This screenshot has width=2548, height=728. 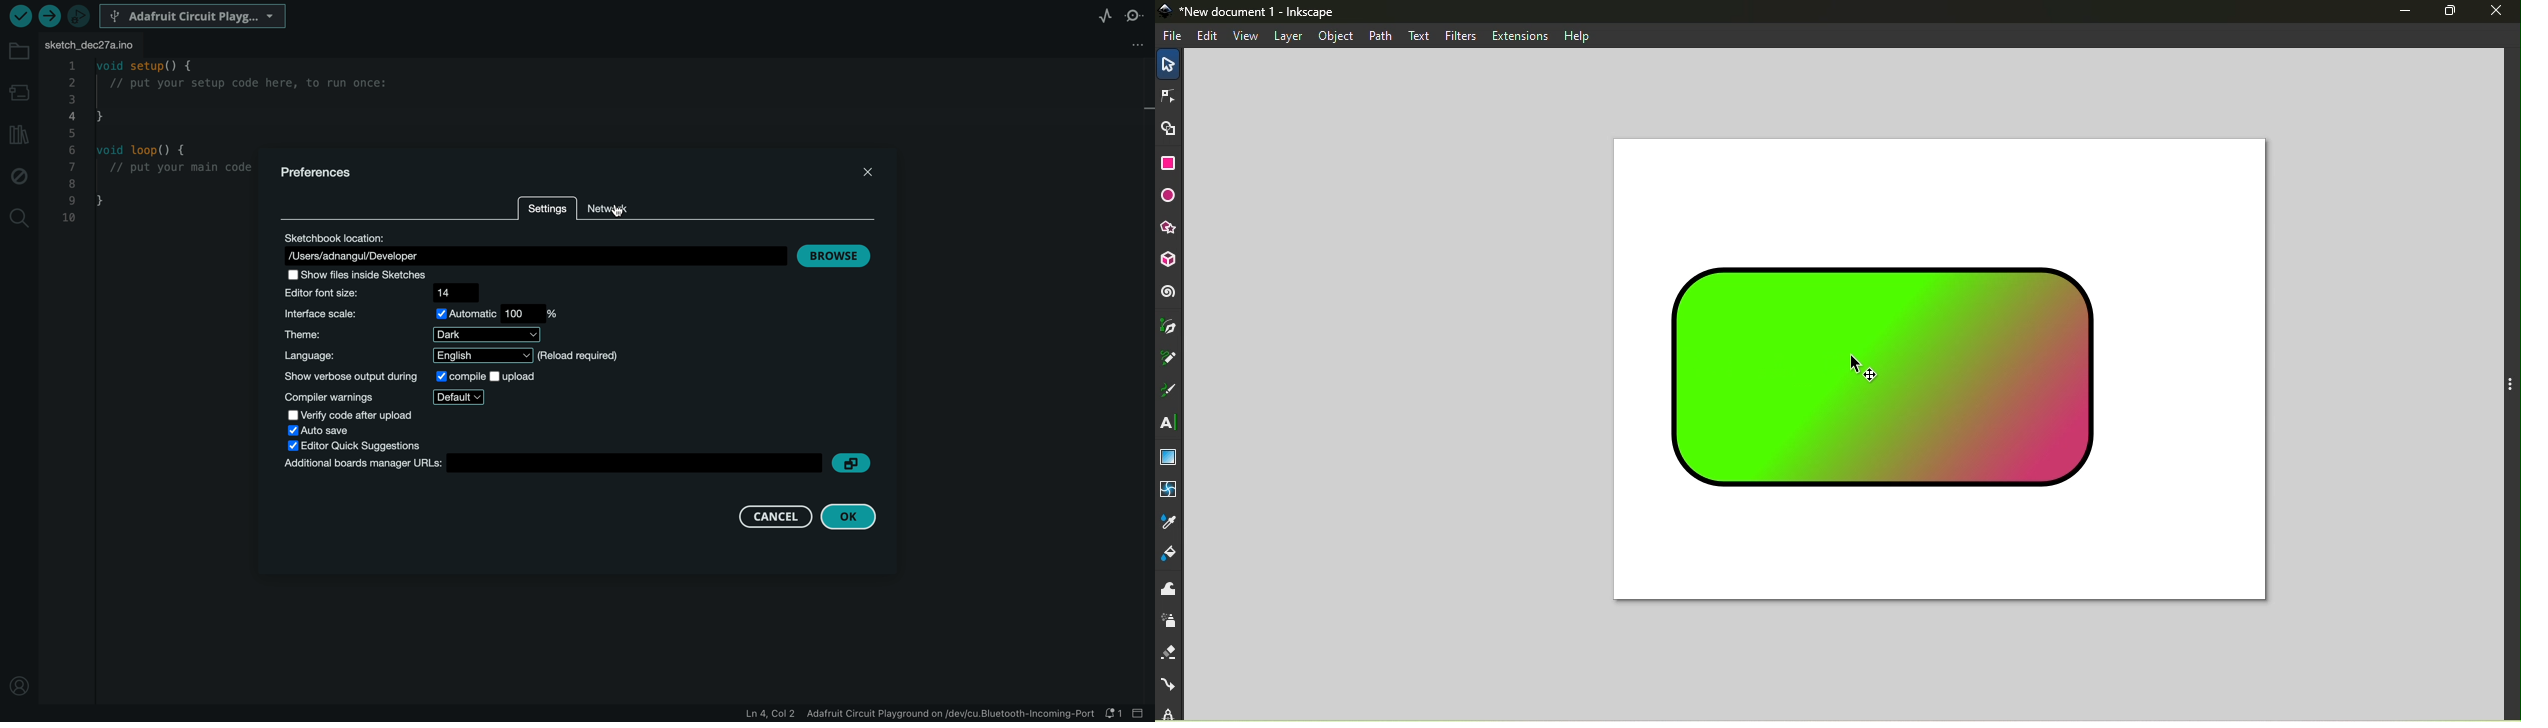 I want to click on Ellipse/arc tool, so click(x=1171, y=197).